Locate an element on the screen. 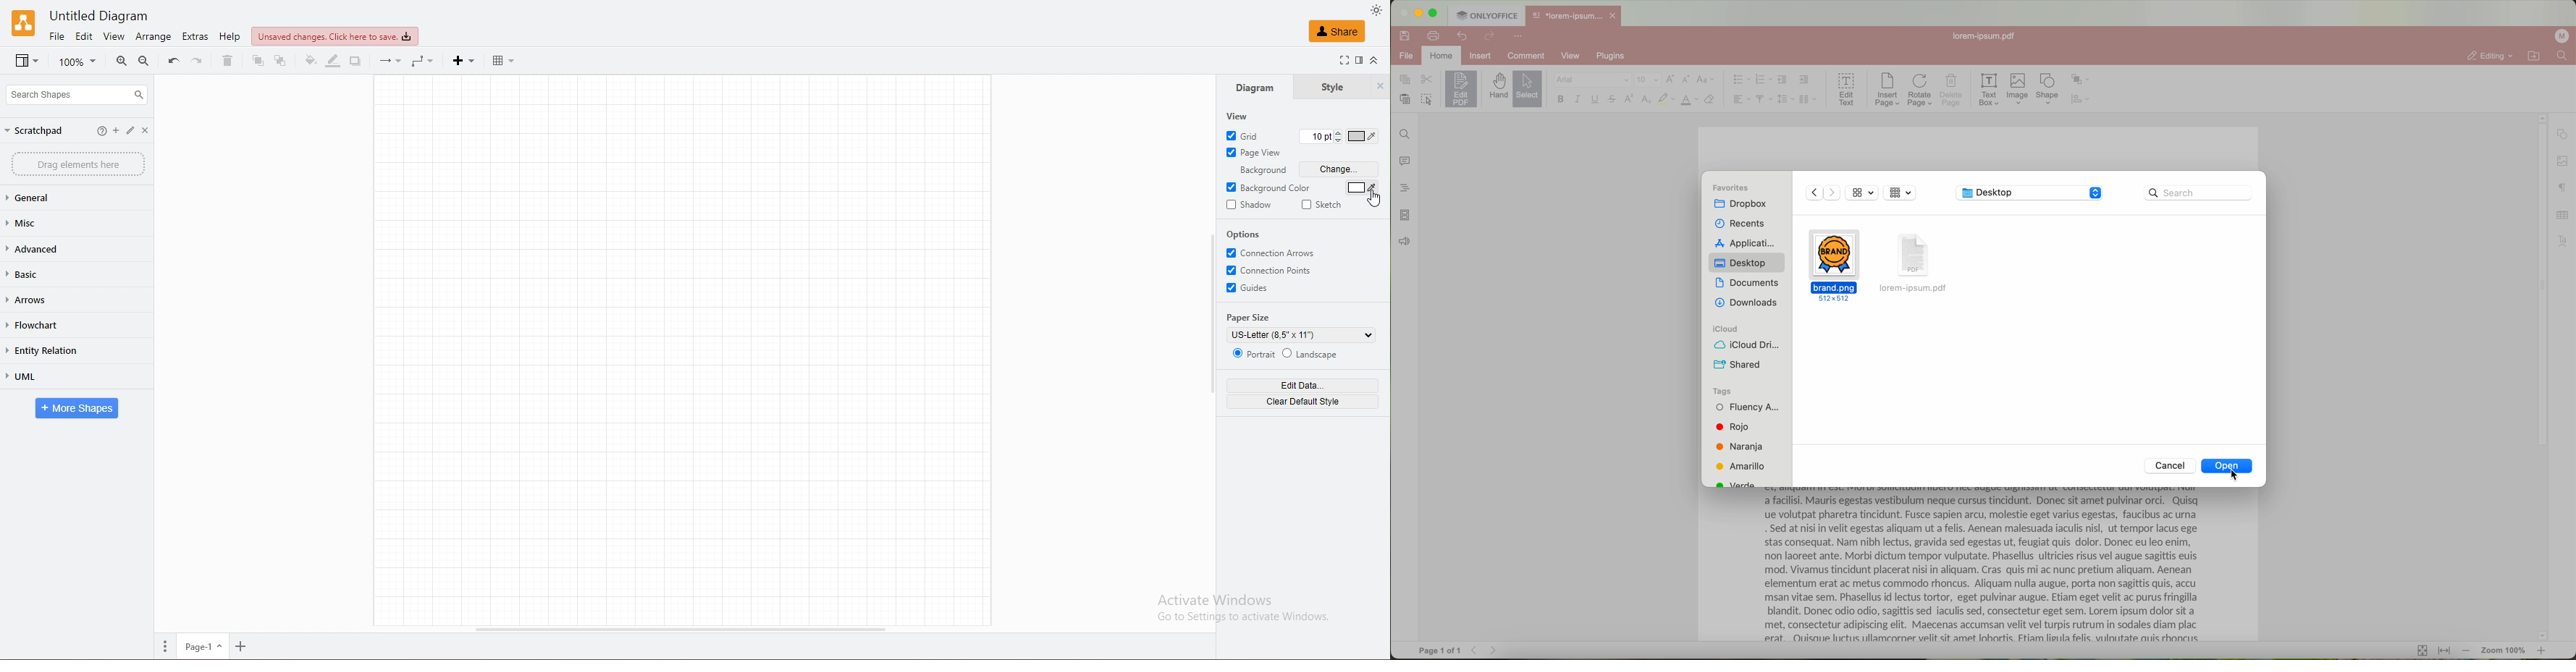 This screenshot has height=672, width=2576. select all is located at coordinates (1426, 100).